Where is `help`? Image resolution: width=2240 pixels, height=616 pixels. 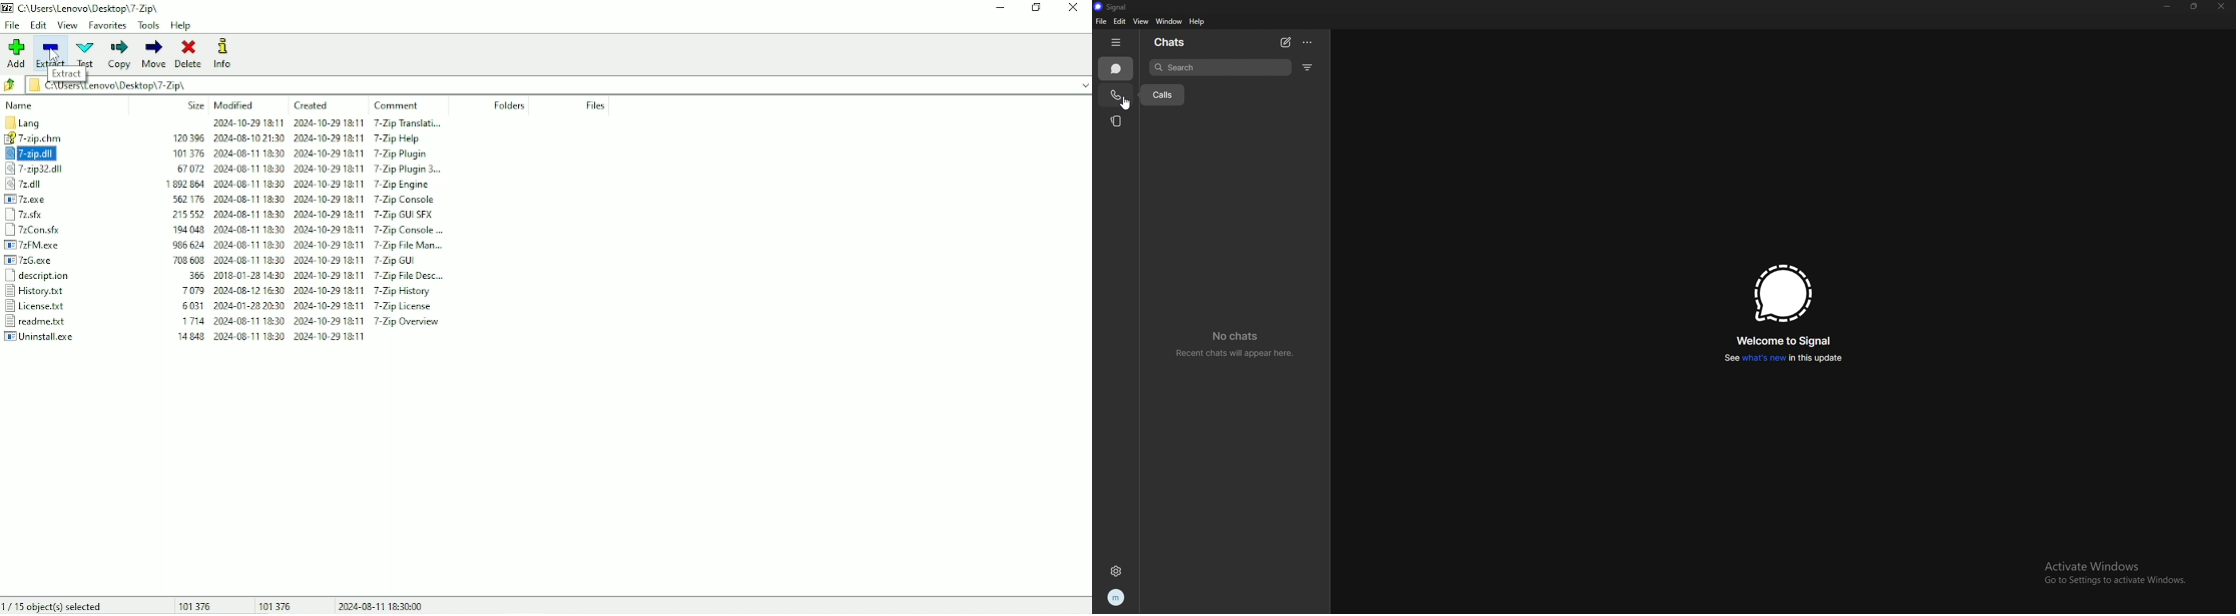
help is located at coordinates (1198, 21).